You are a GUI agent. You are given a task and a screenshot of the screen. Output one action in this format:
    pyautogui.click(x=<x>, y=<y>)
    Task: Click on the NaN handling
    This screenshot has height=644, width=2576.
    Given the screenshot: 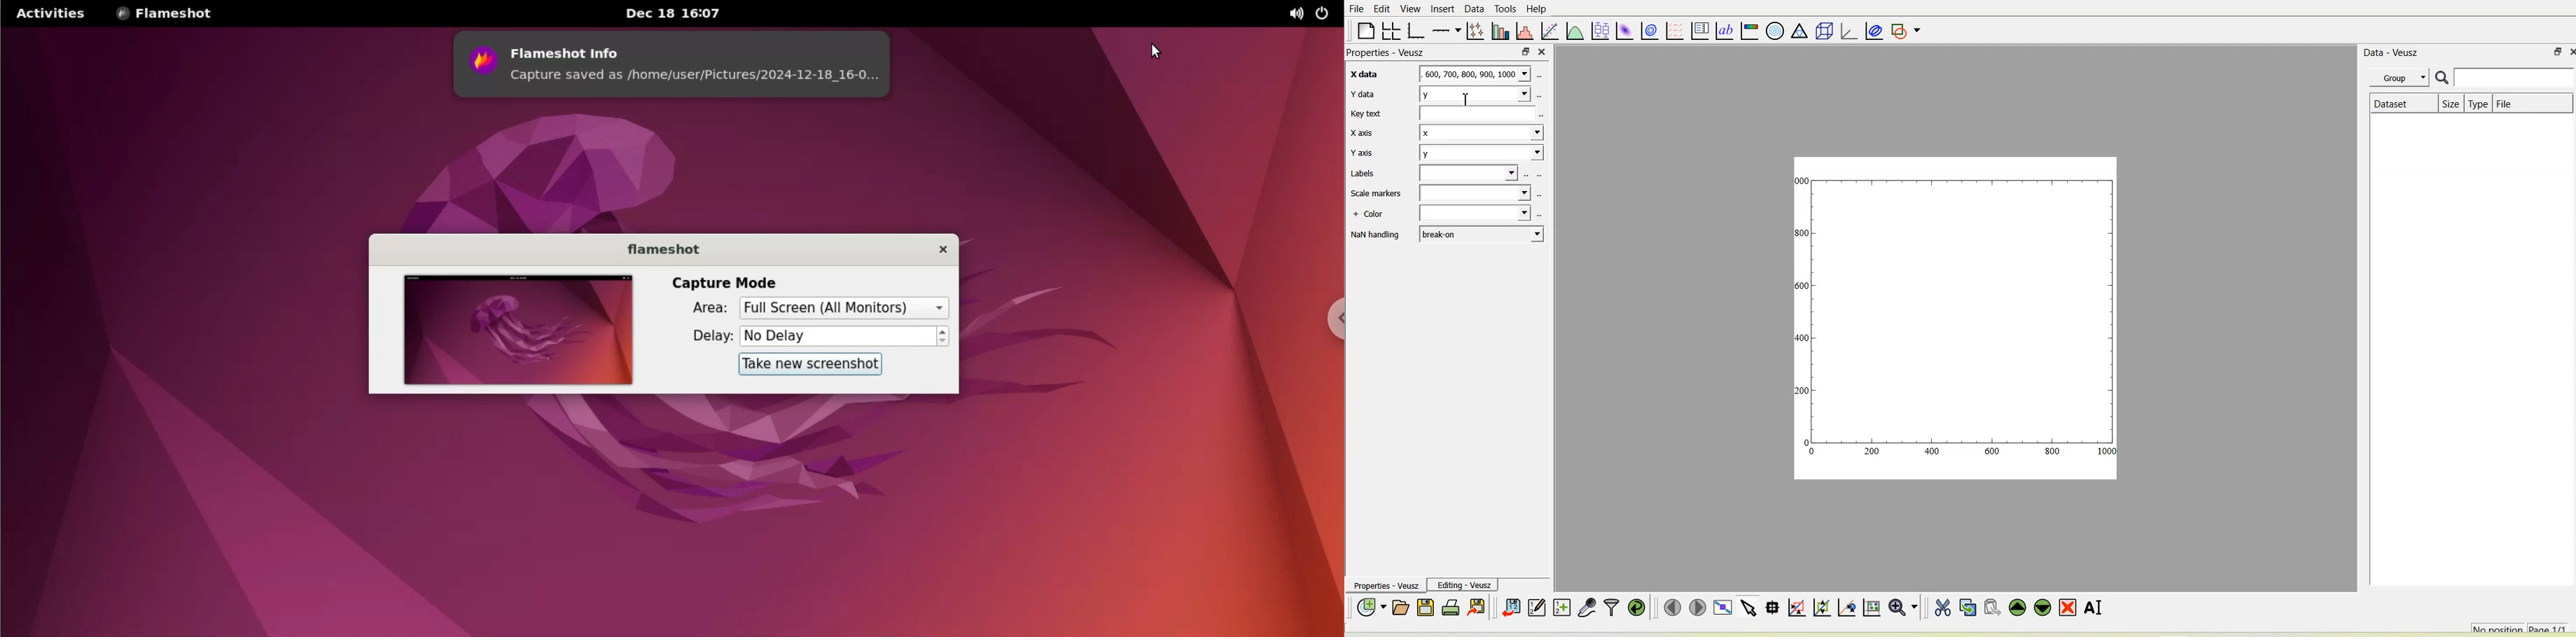 What is the action you would take?
    pyautogui.click(x=1375, y=235)
    